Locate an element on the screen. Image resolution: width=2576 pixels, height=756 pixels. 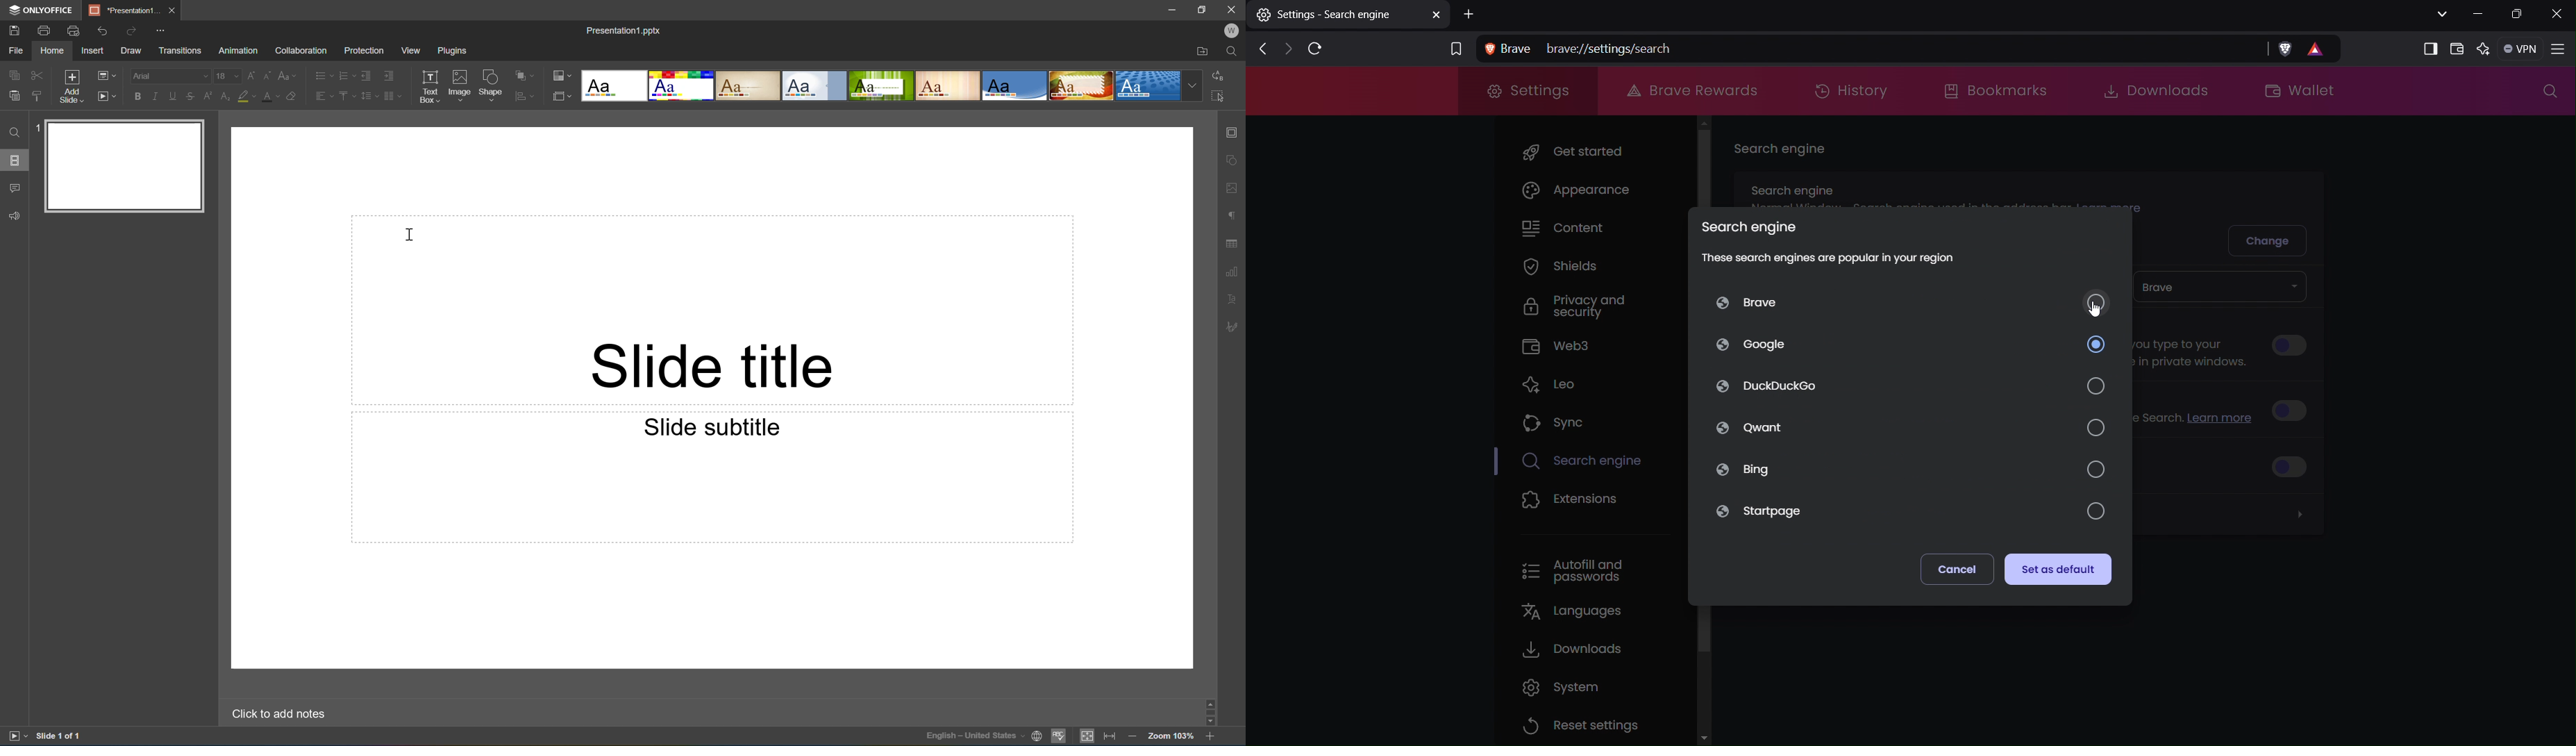
Copy style is located at coordinates (37, 96).